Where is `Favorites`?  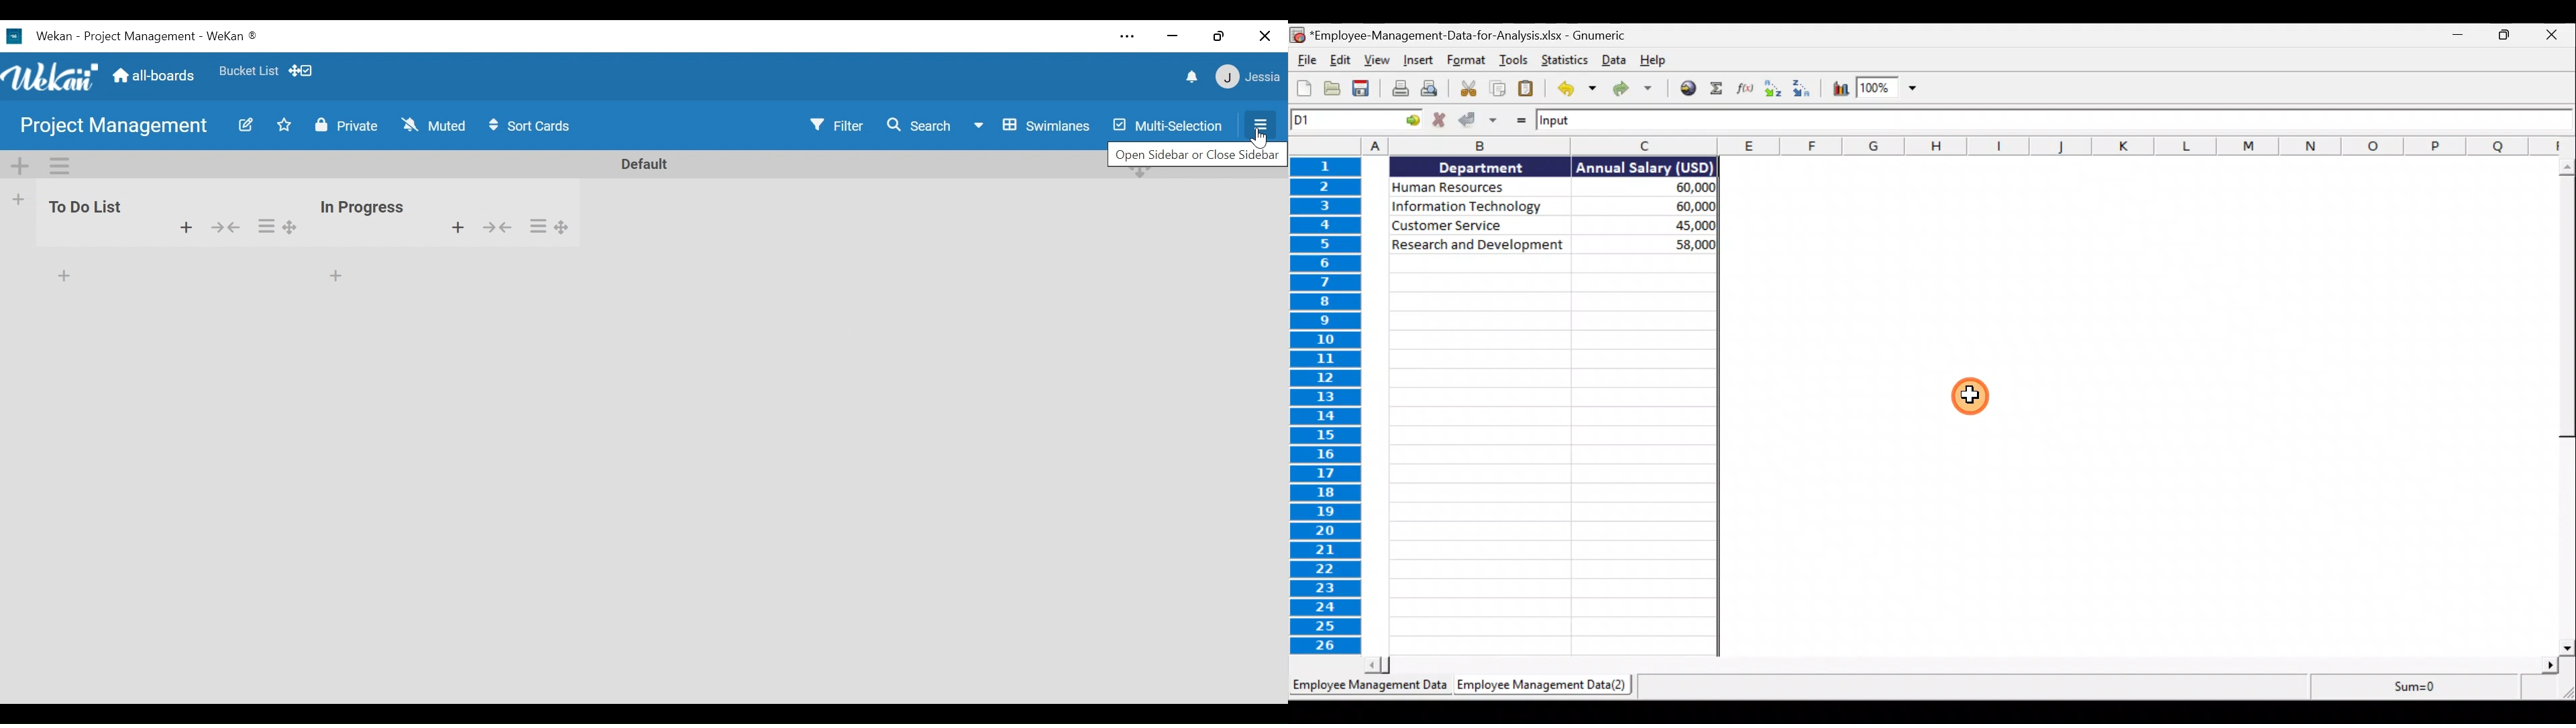
Favorites is located at coordinates (250, 72).